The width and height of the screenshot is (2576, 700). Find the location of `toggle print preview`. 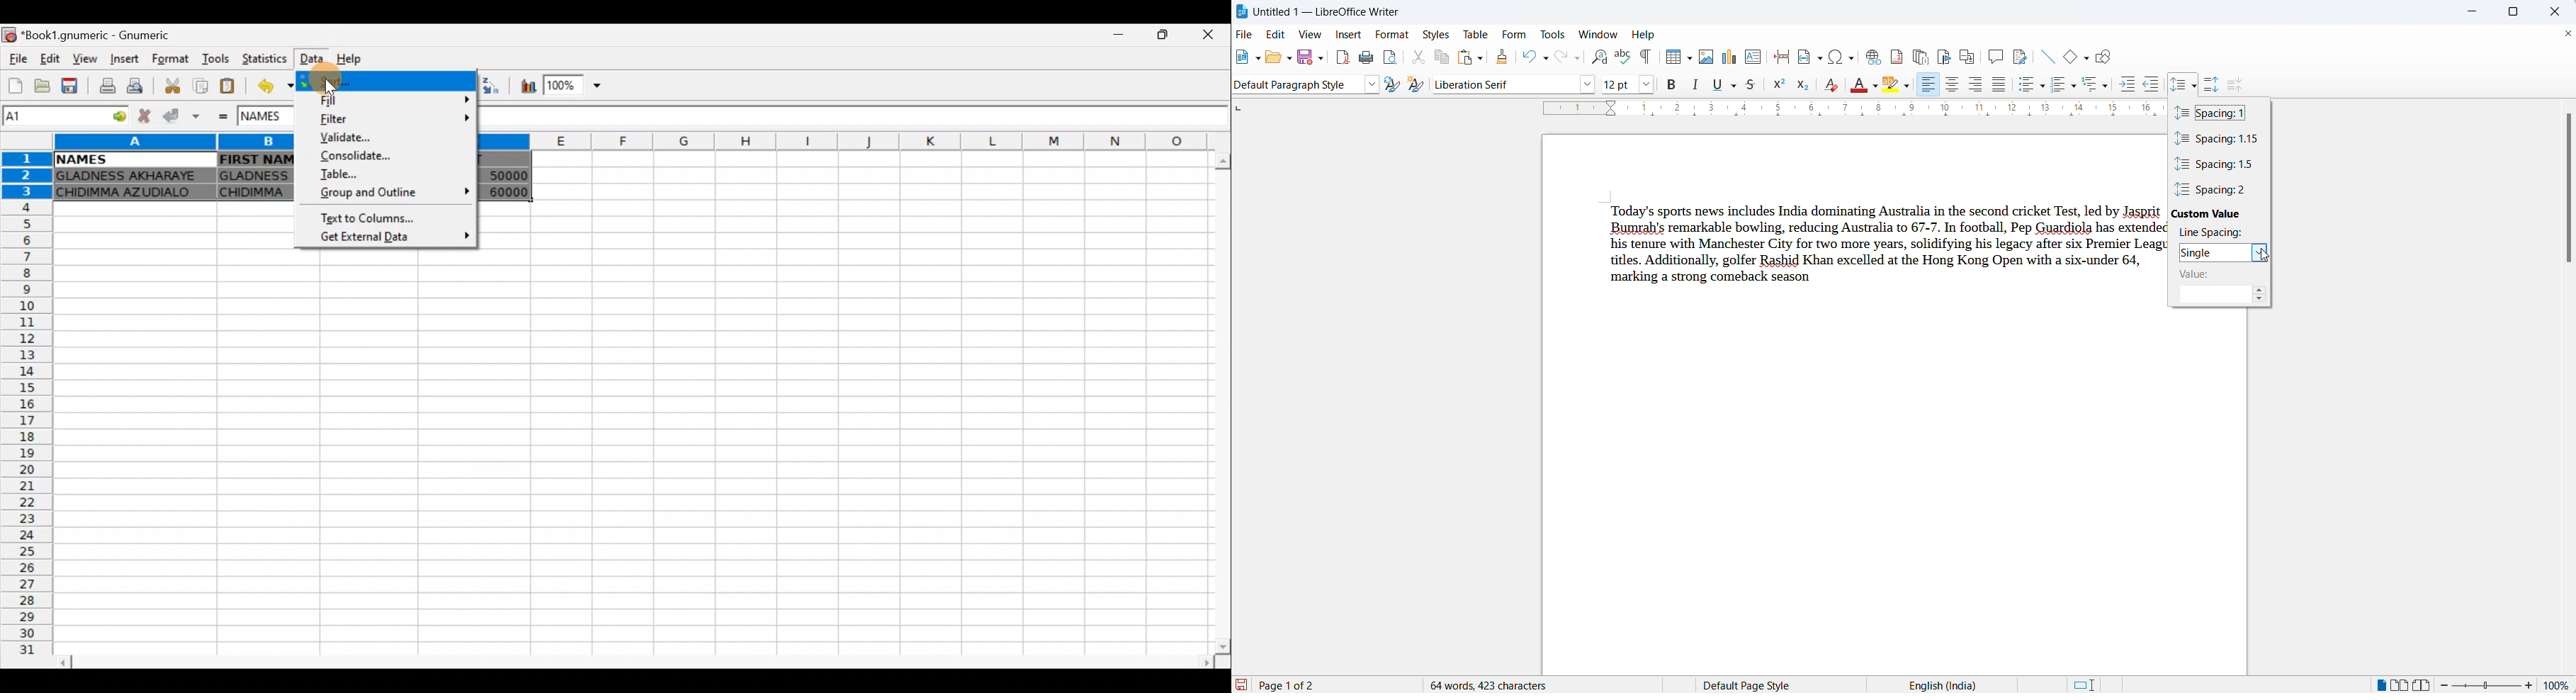

toggle print preview is located at coordinates (1391, 57).